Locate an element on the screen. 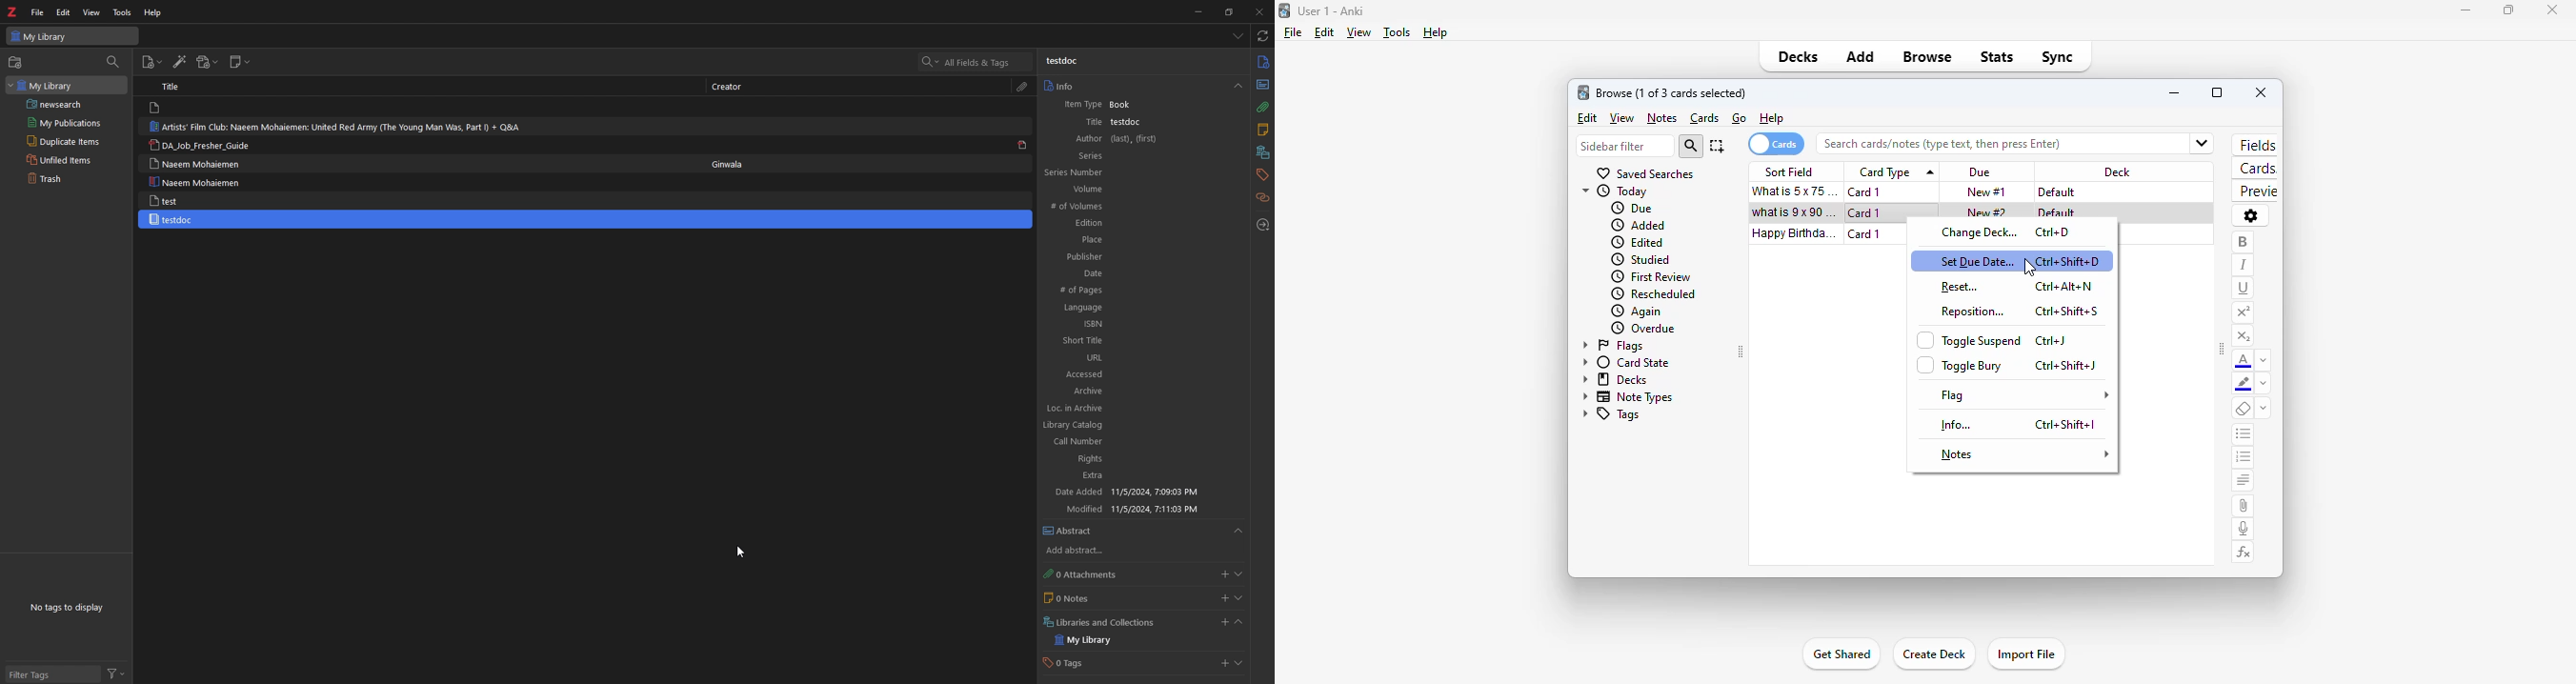 This screenshot has height=700, width=2576. filter is located at coordinates (116, 674).